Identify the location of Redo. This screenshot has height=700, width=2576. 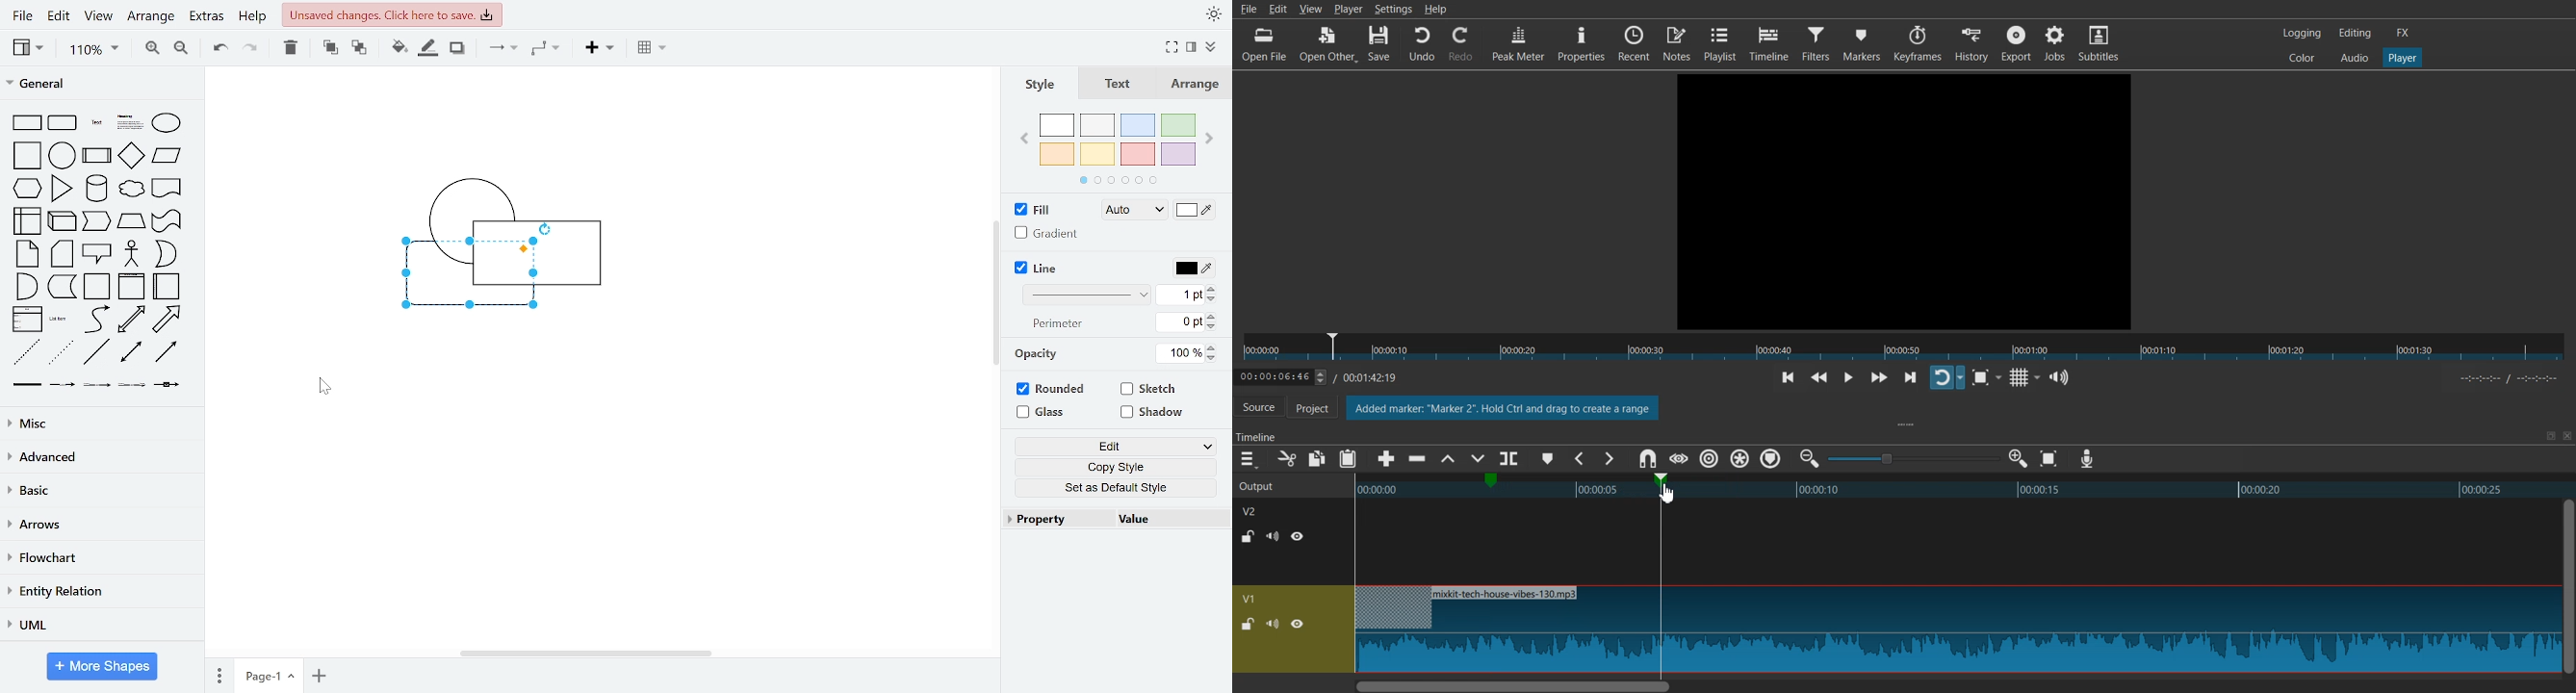
(1461, 44).